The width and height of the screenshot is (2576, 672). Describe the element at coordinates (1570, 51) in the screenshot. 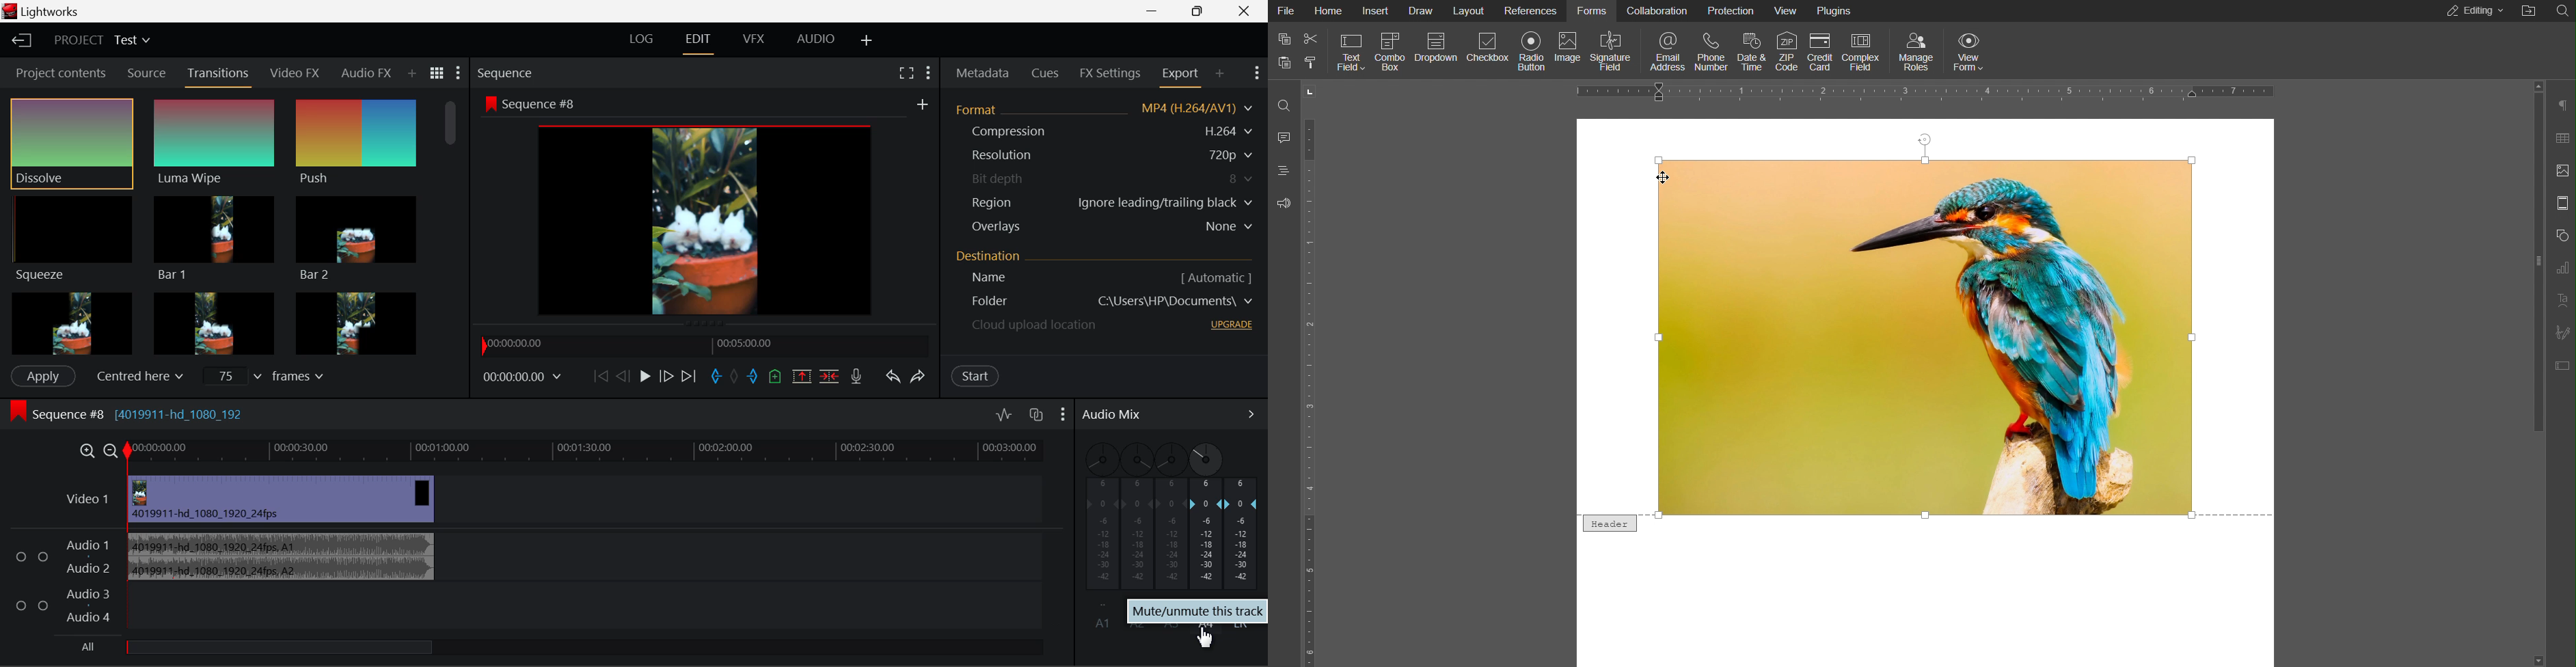

I see `Image` at that location.